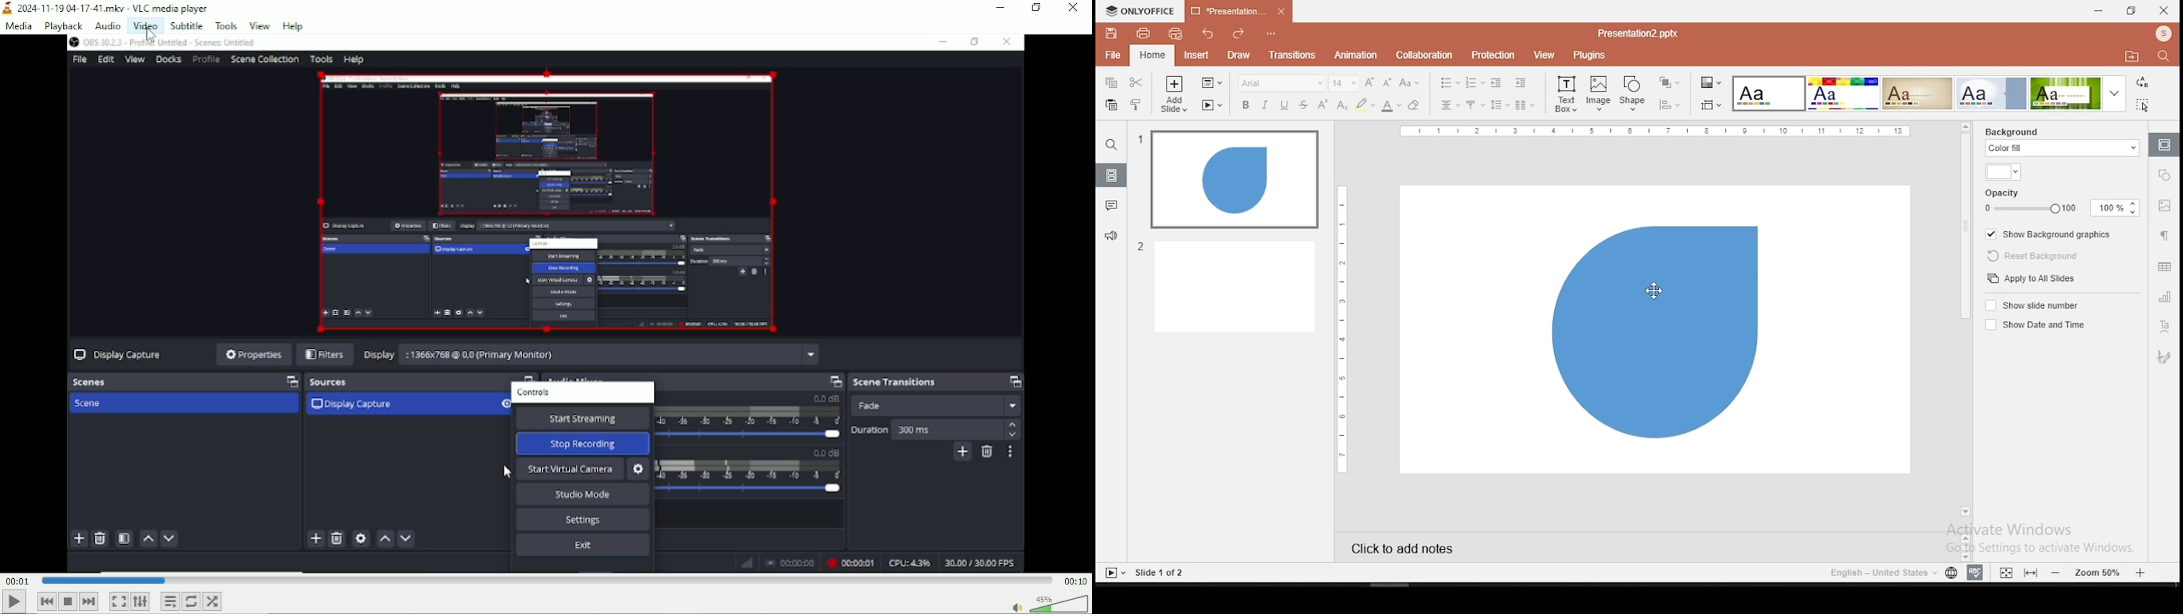  Describe the element at coordinates (1520, 83) in the screenshot. I see `increase indent` at that location.